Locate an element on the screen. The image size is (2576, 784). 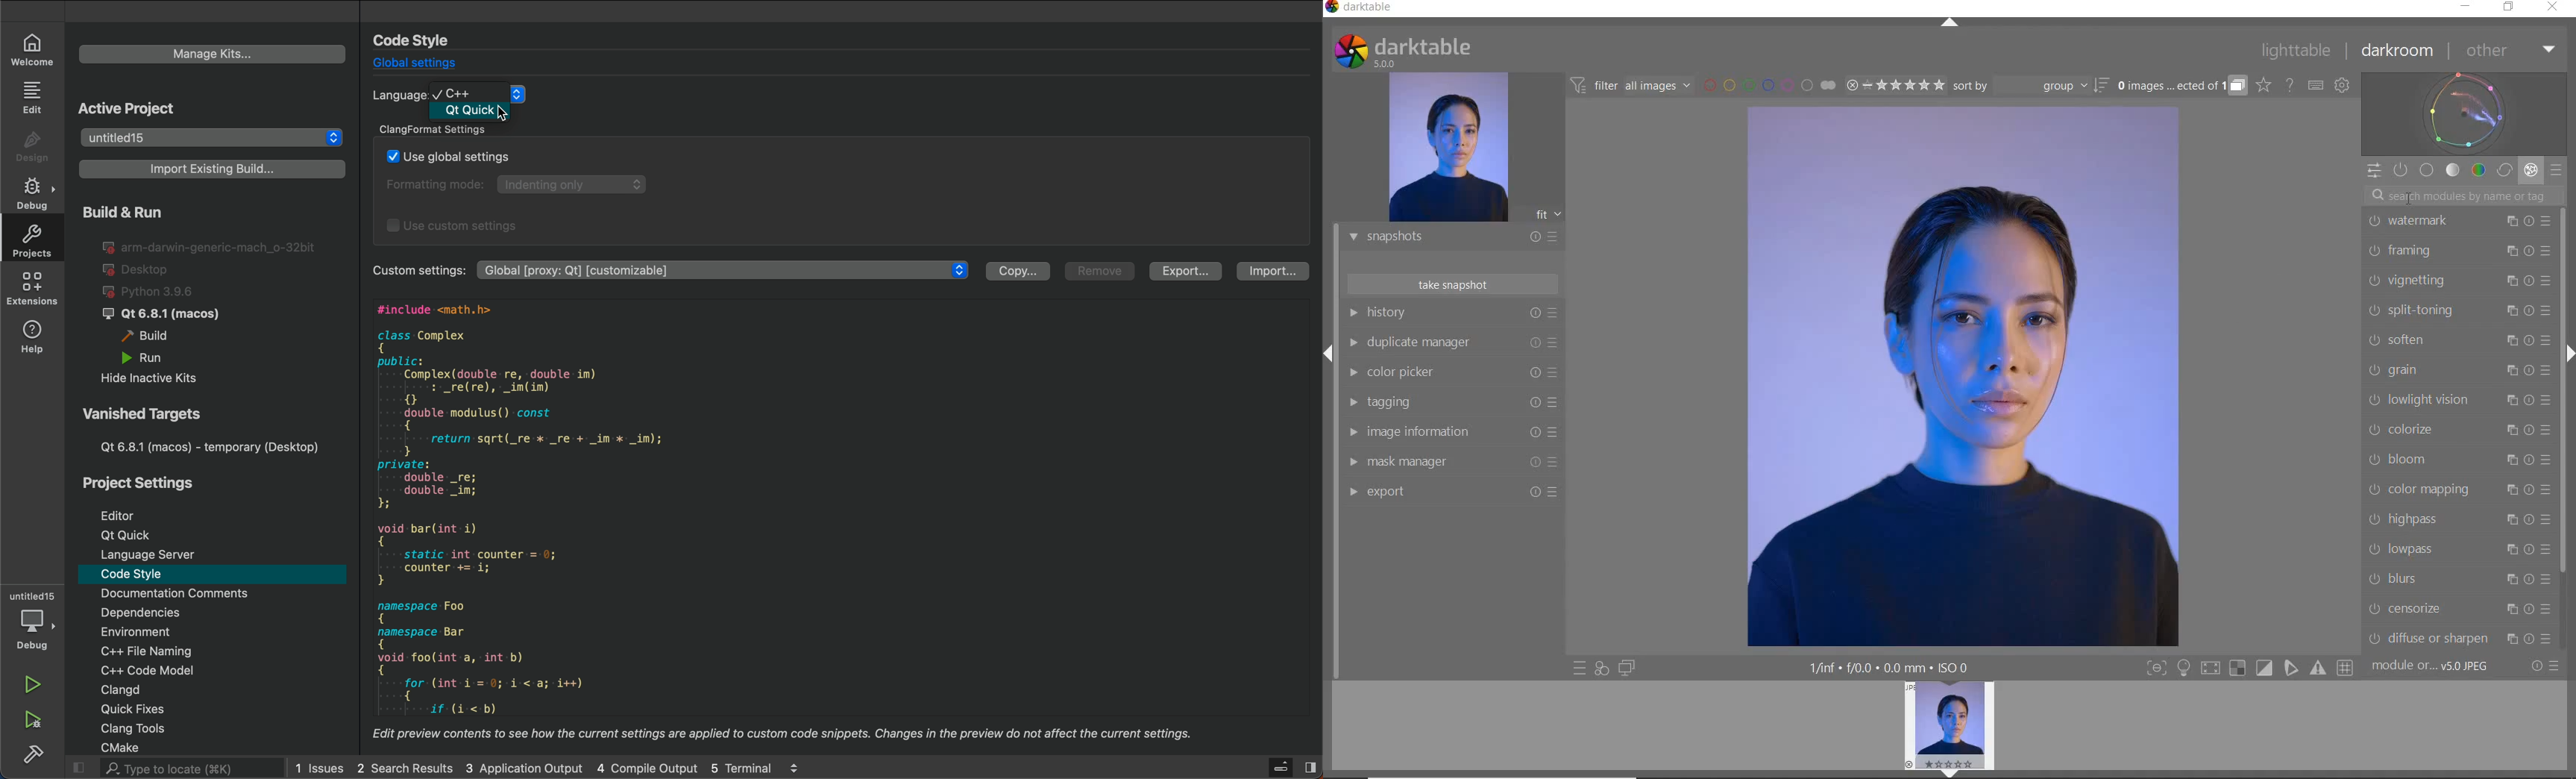
 is located at coordinates (185, 595).